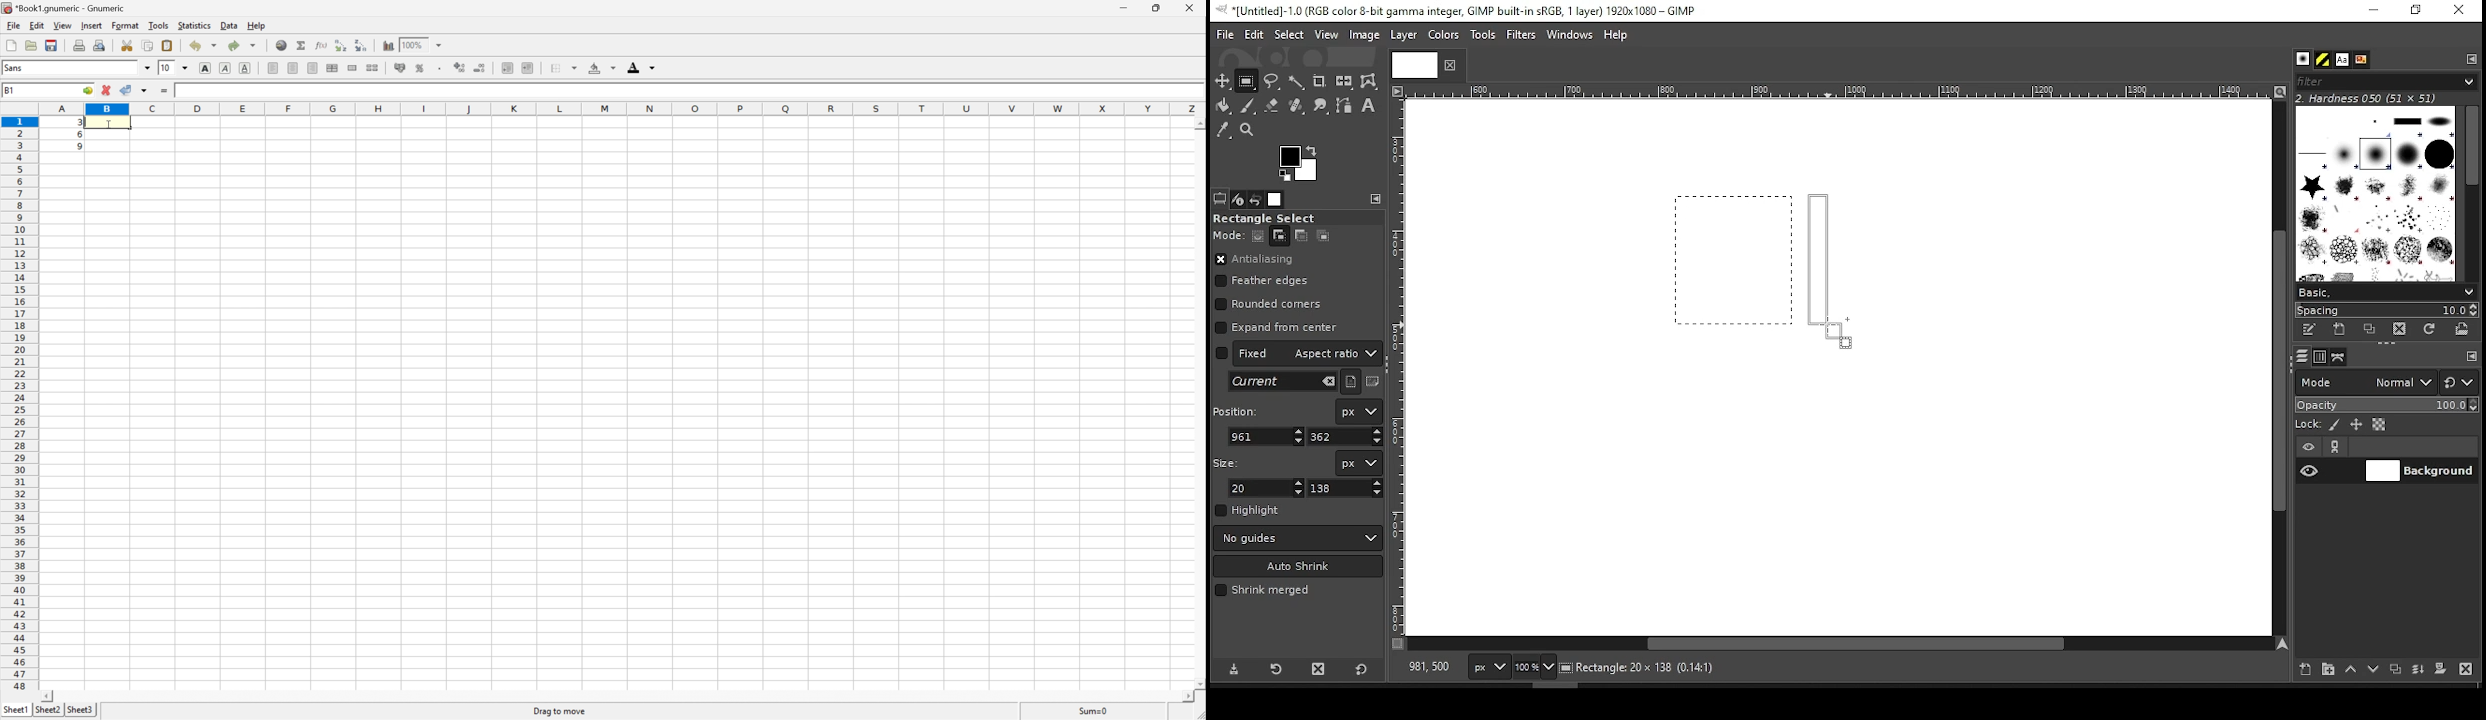 The image size is (2492, 728). What do you see at coordinates (1488, 669) in the screenshot?
I see `px` at bounding box center [1488, 669].